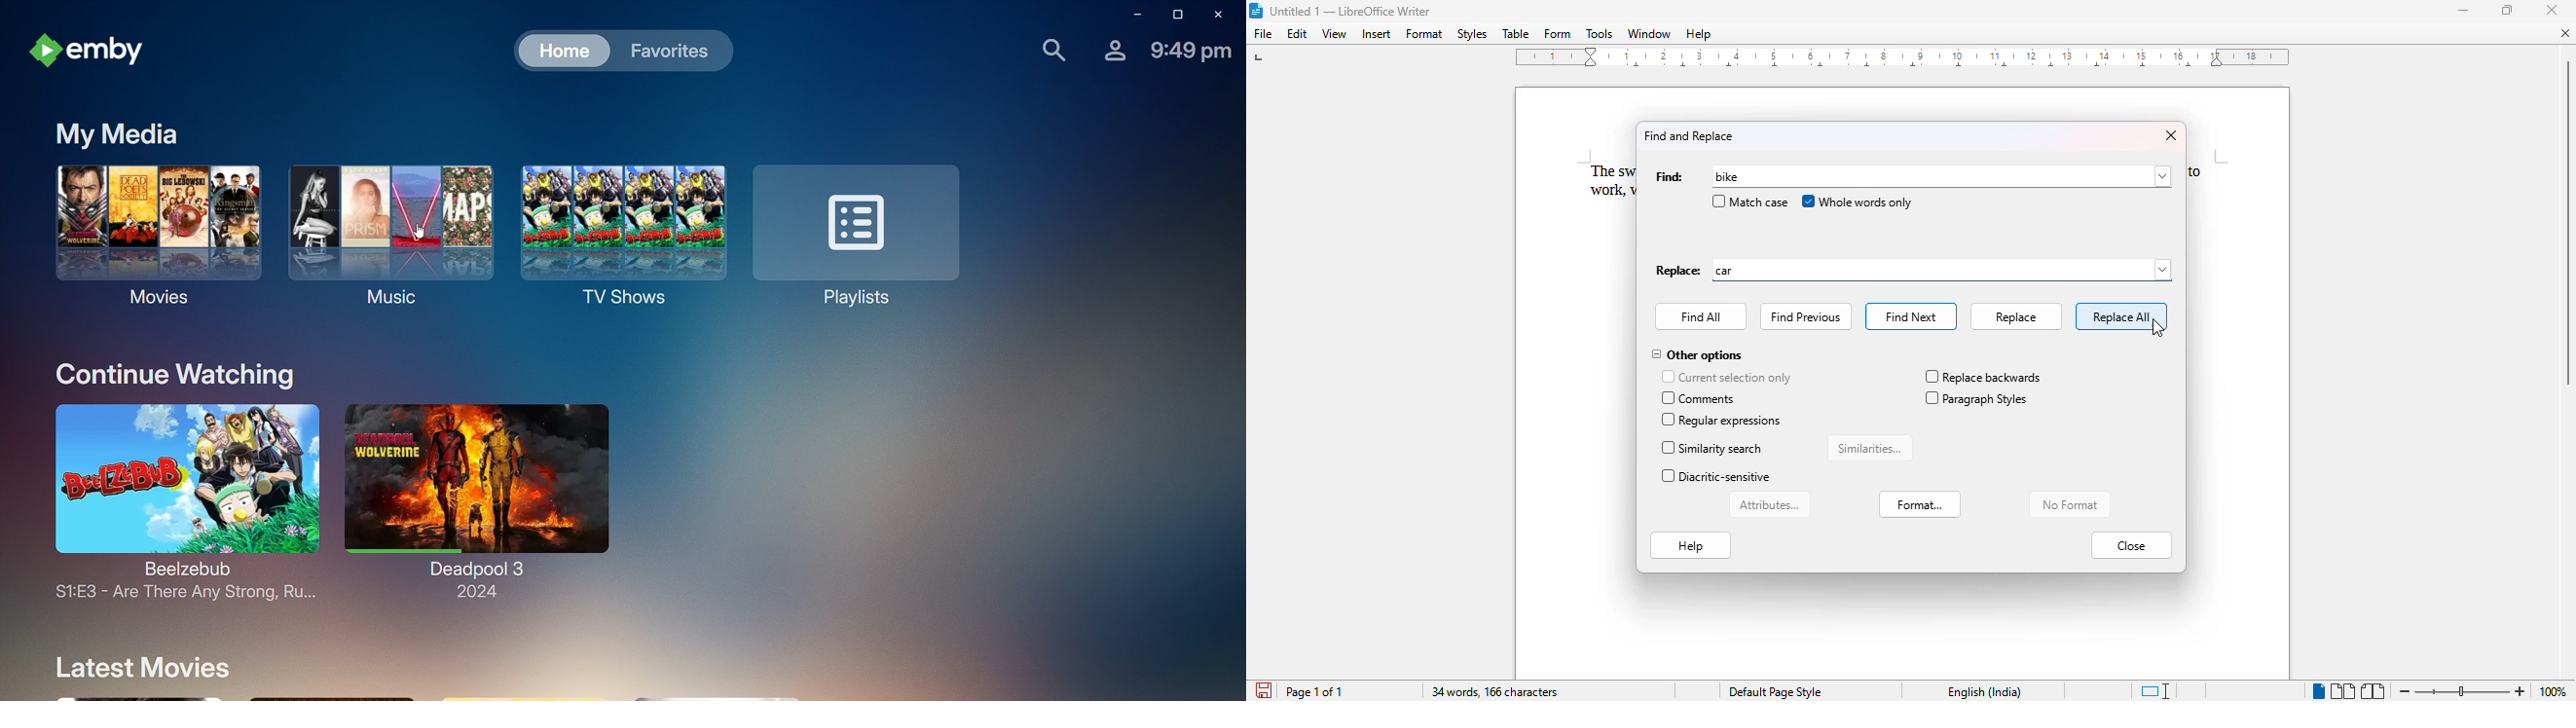  What do you see at coordinates (2509, 10) in the screenshot?
I see `maximize` at bounding box center [2509, 10].